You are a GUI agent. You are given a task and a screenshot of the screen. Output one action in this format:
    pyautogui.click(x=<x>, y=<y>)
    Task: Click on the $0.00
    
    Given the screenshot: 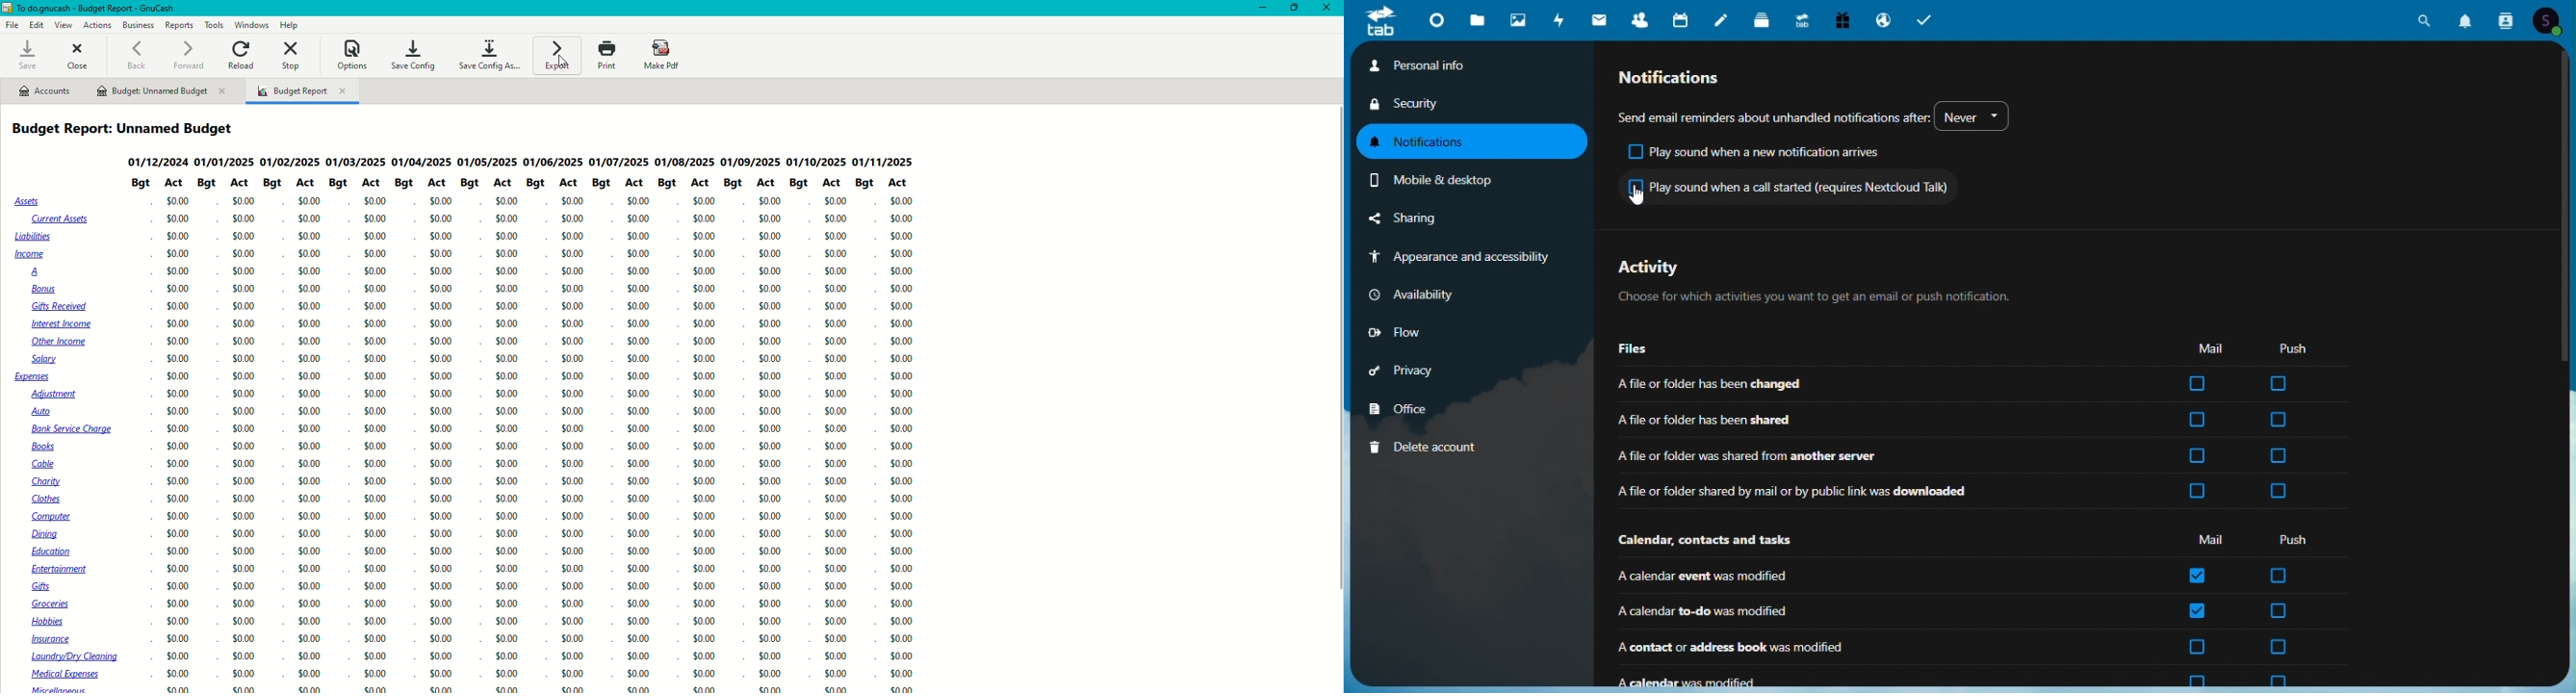 What is the action you would take?
    pyautogui.click(x=509, y=412)
    